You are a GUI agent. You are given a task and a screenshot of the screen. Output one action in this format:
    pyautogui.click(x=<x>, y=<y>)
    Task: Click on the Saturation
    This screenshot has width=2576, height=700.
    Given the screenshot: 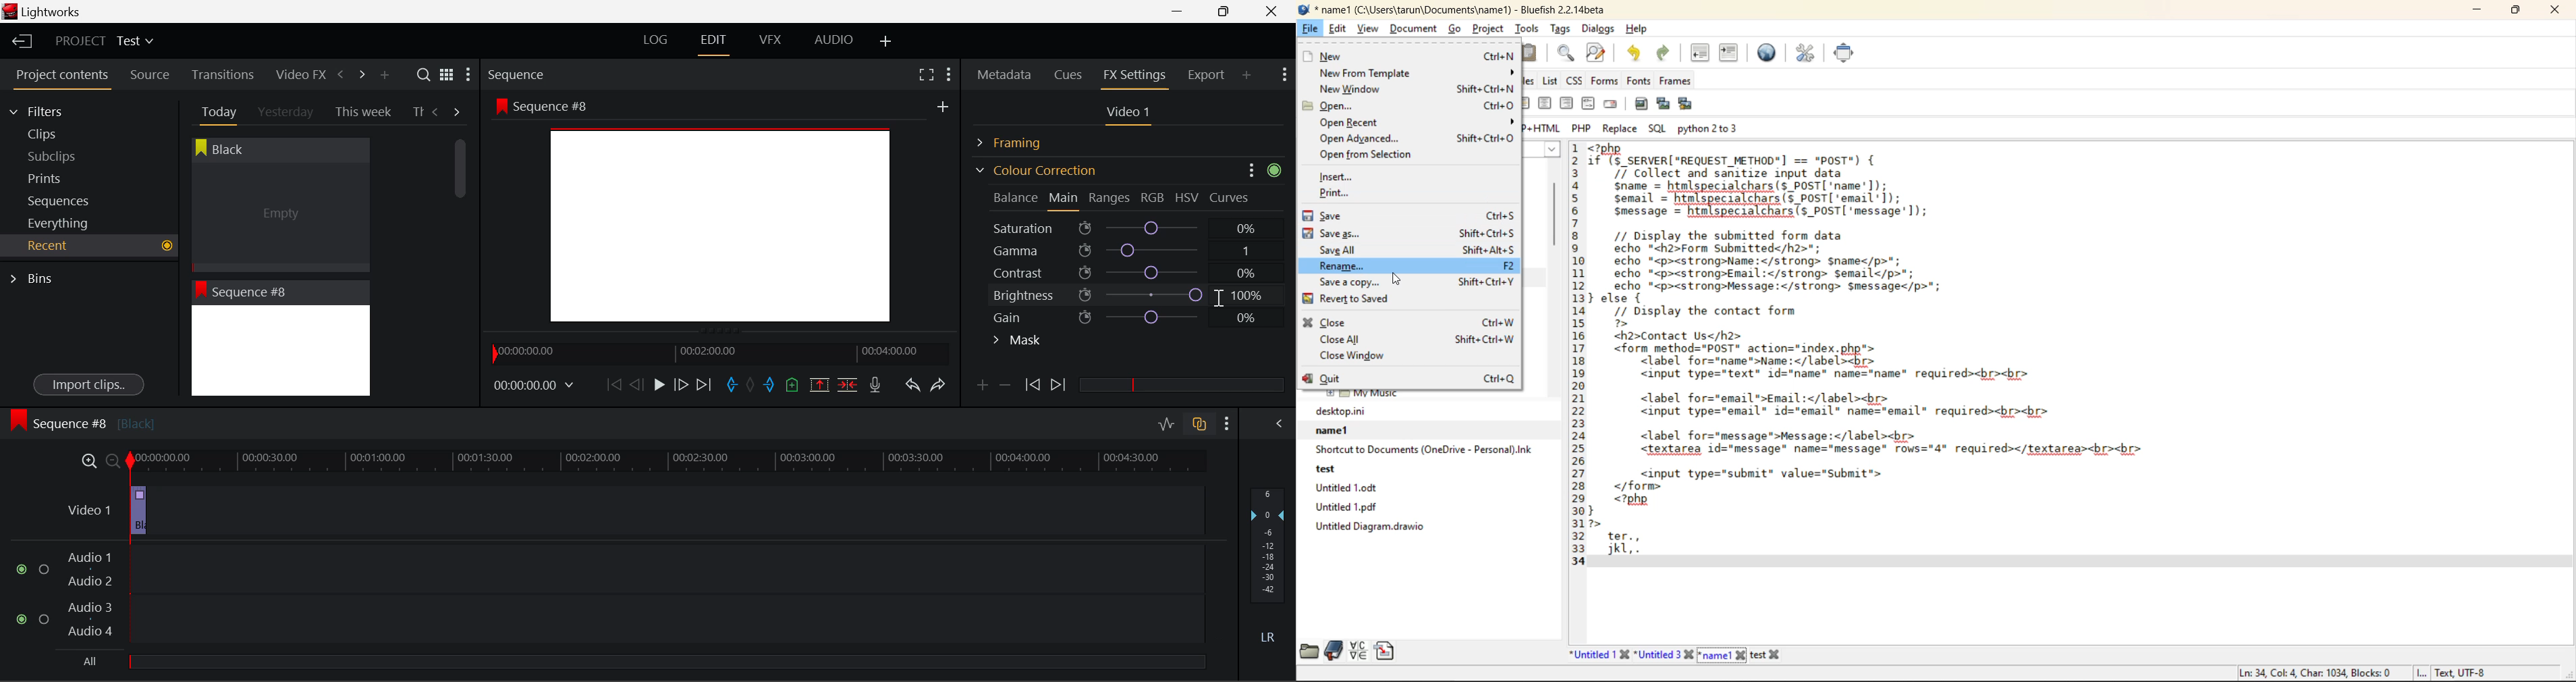 What is the action you would take?
    pyautogui.click(x=1126, y=226)
    